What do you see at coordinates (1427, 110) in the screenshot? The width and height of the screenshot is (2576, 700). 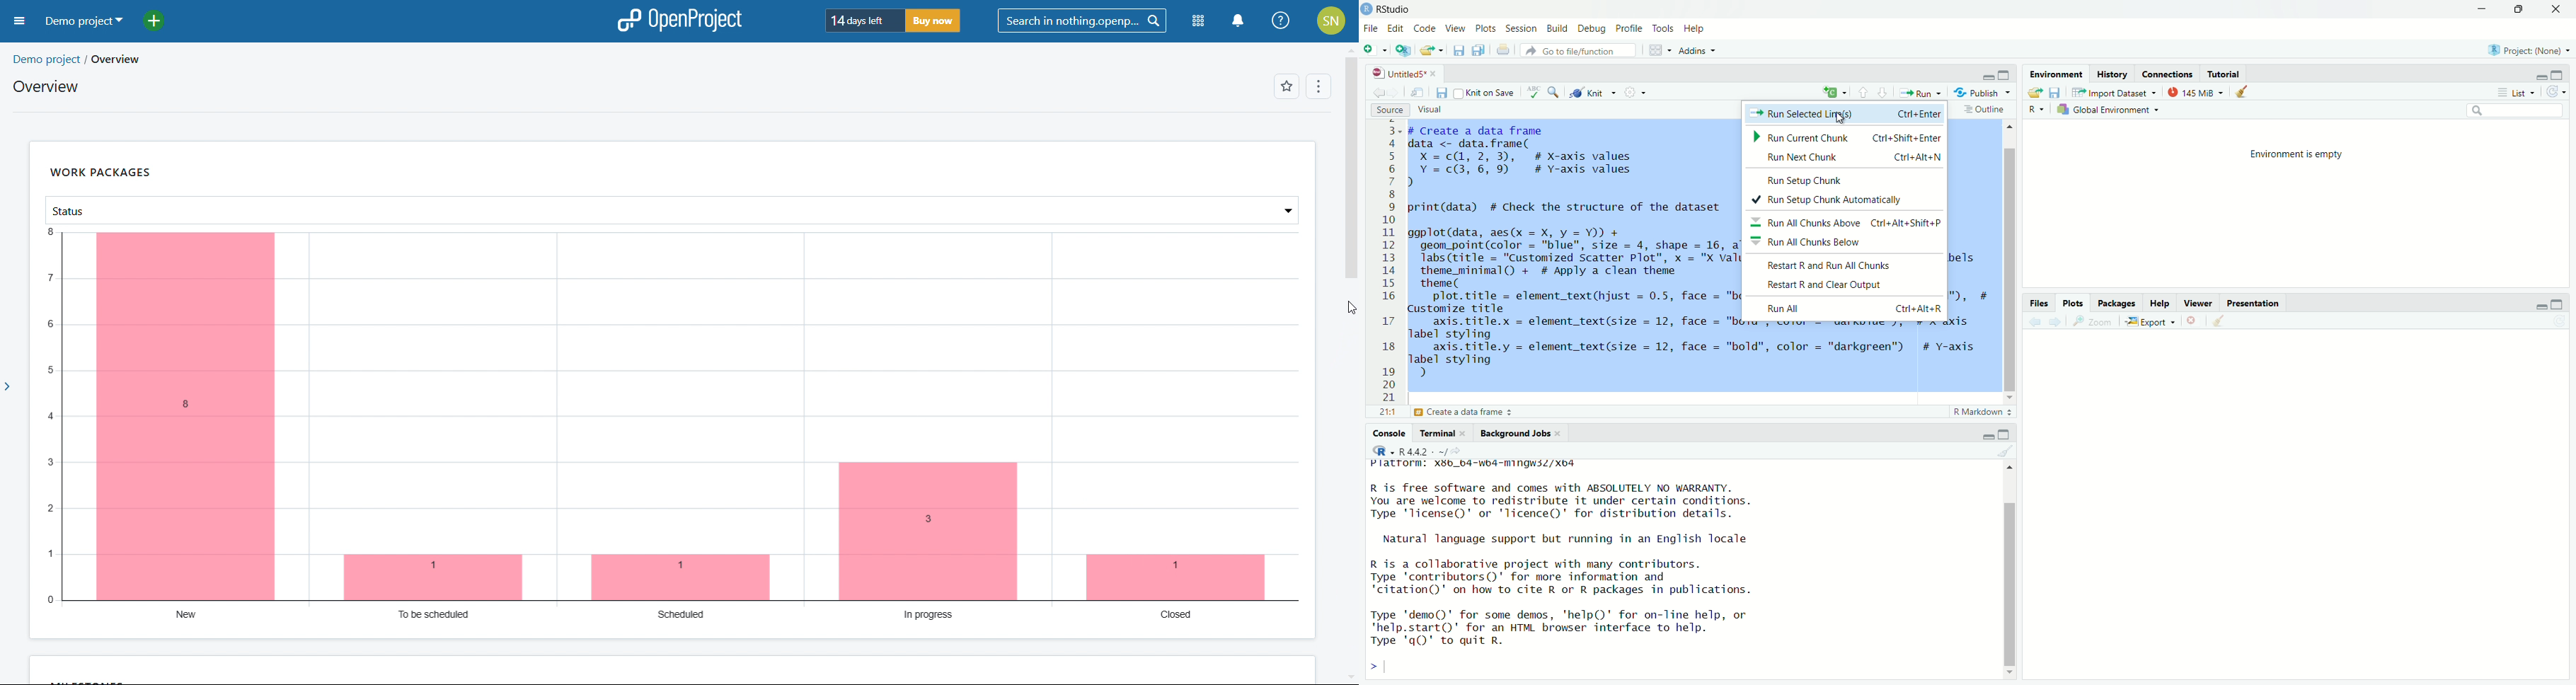 I see `Visual` at bounding box center [1427, 110].